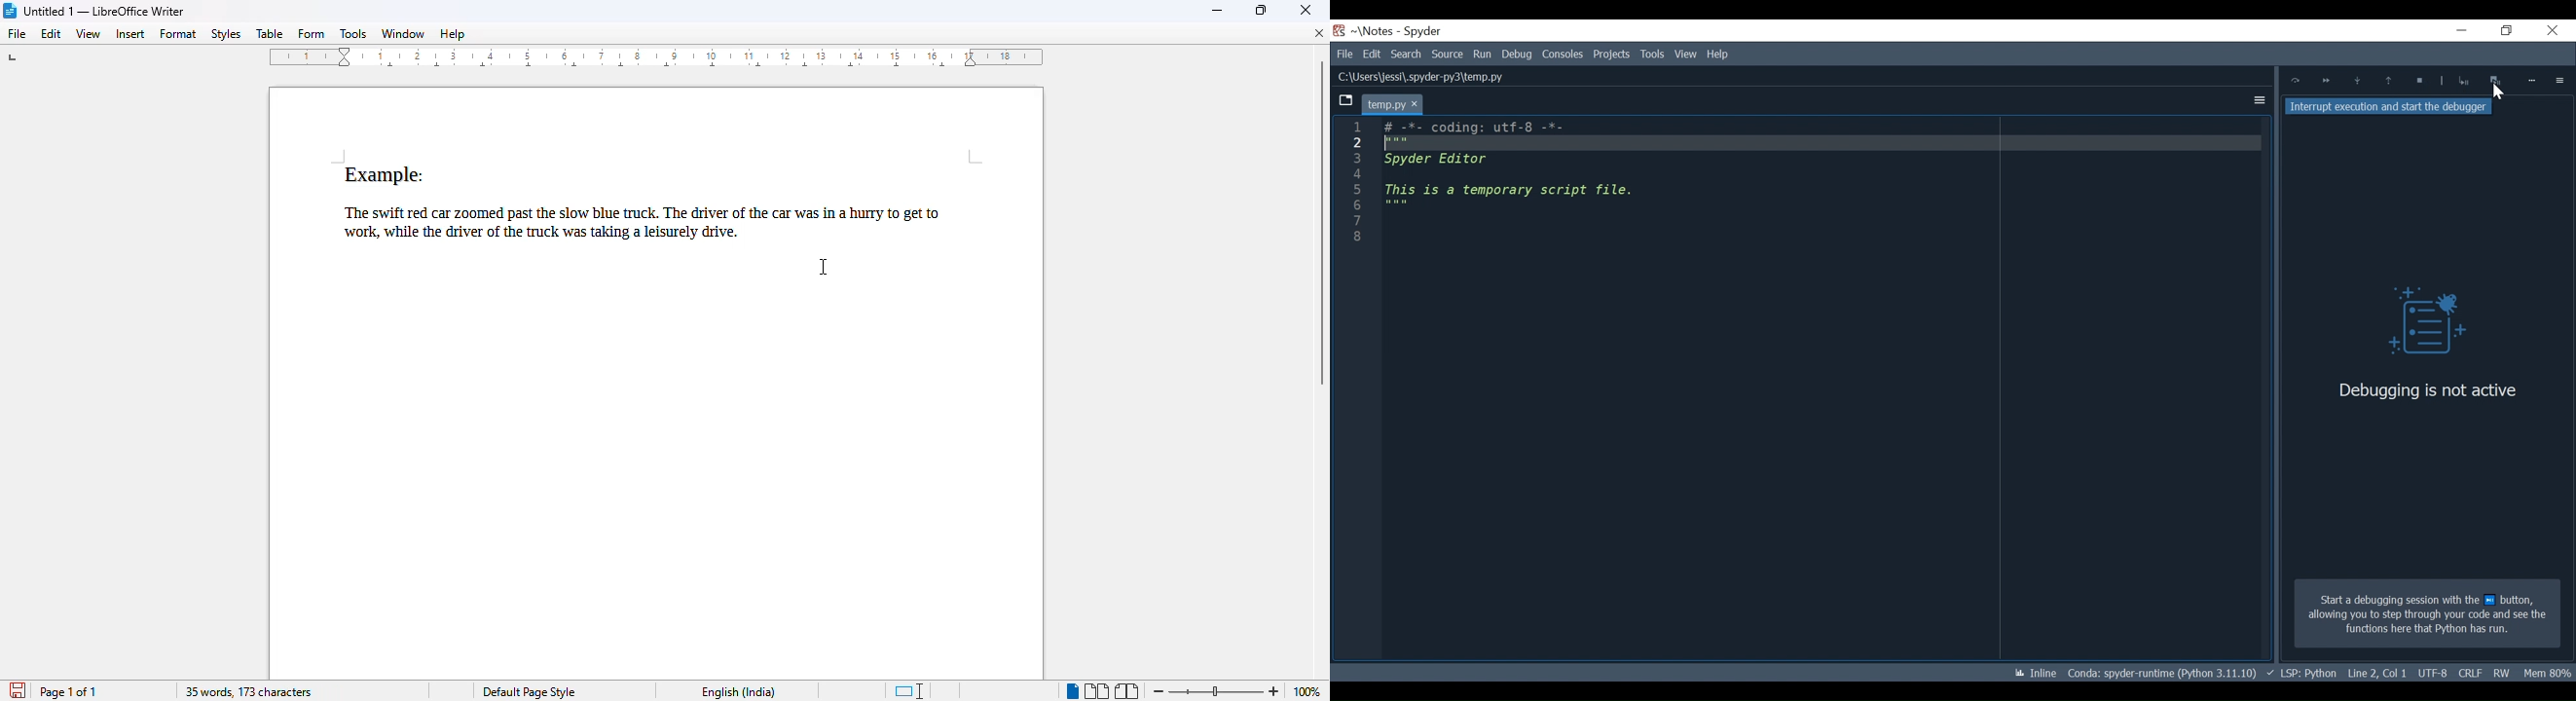  Describe the element at coordinates (13, 59) in the screenshot. I see `tab stop` at that location.